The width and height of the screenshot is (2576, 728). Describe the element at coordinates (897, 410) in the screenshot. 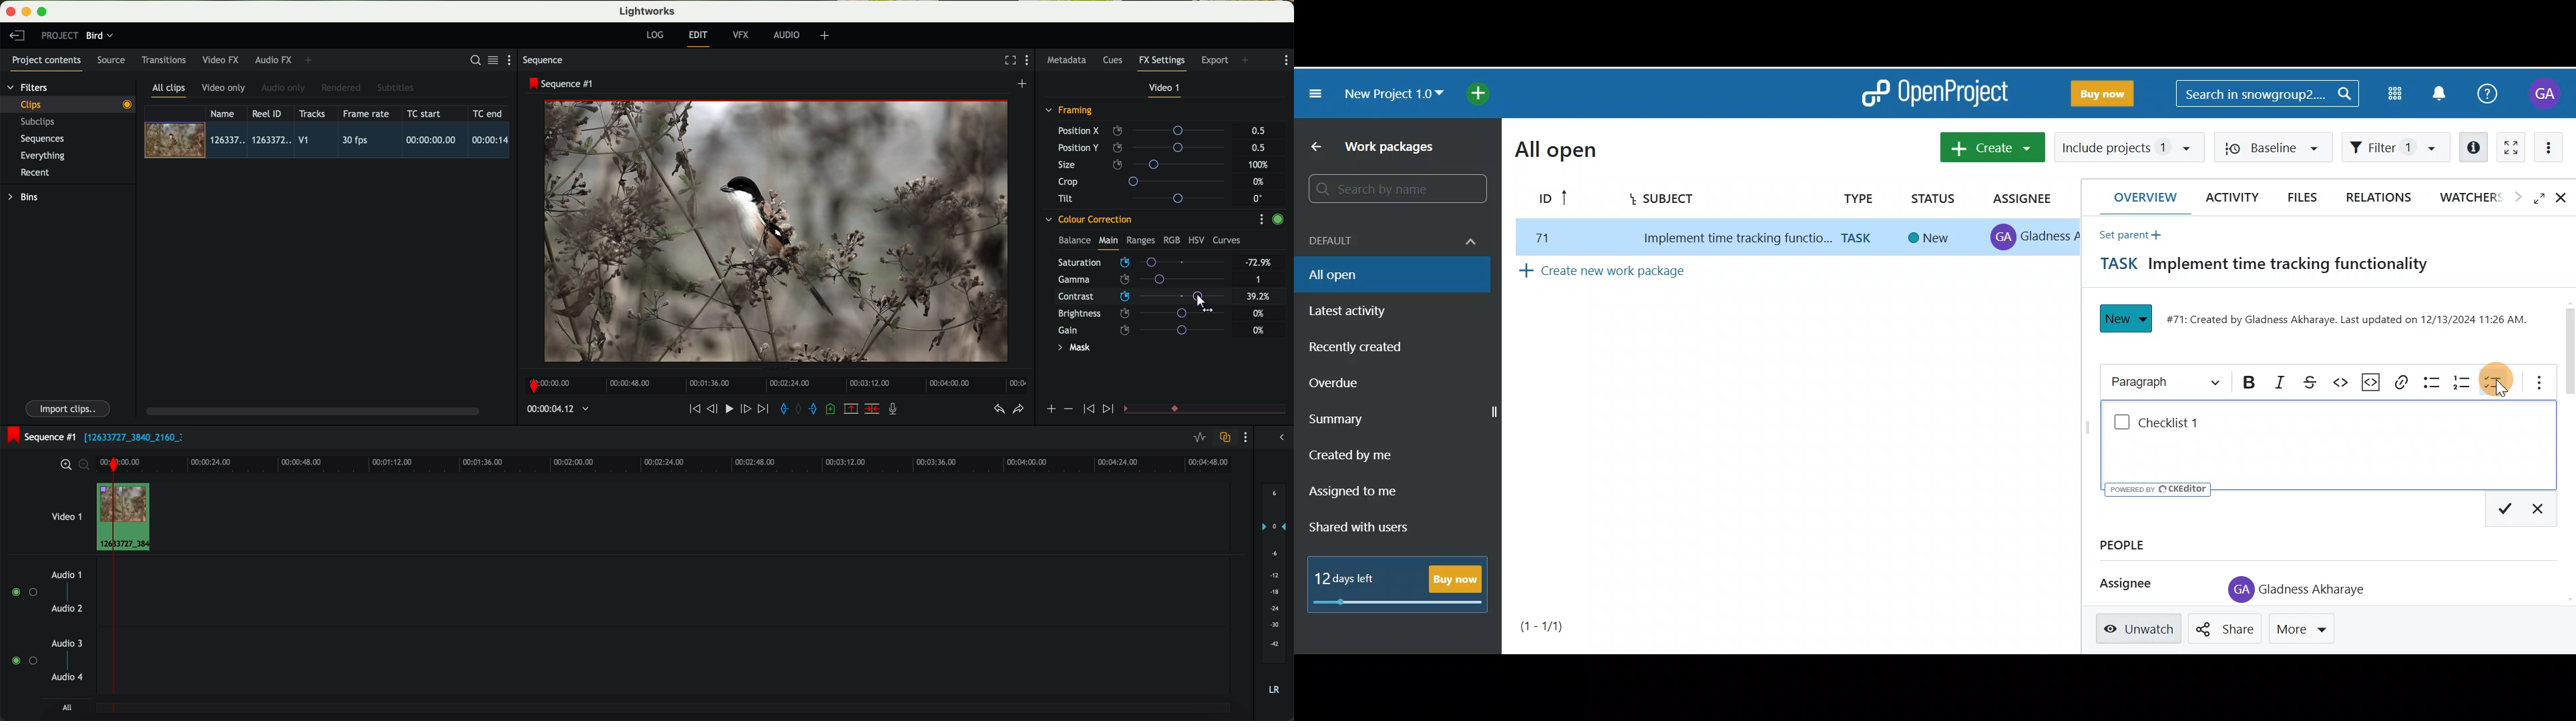

I see `record a voice-over` at that location.